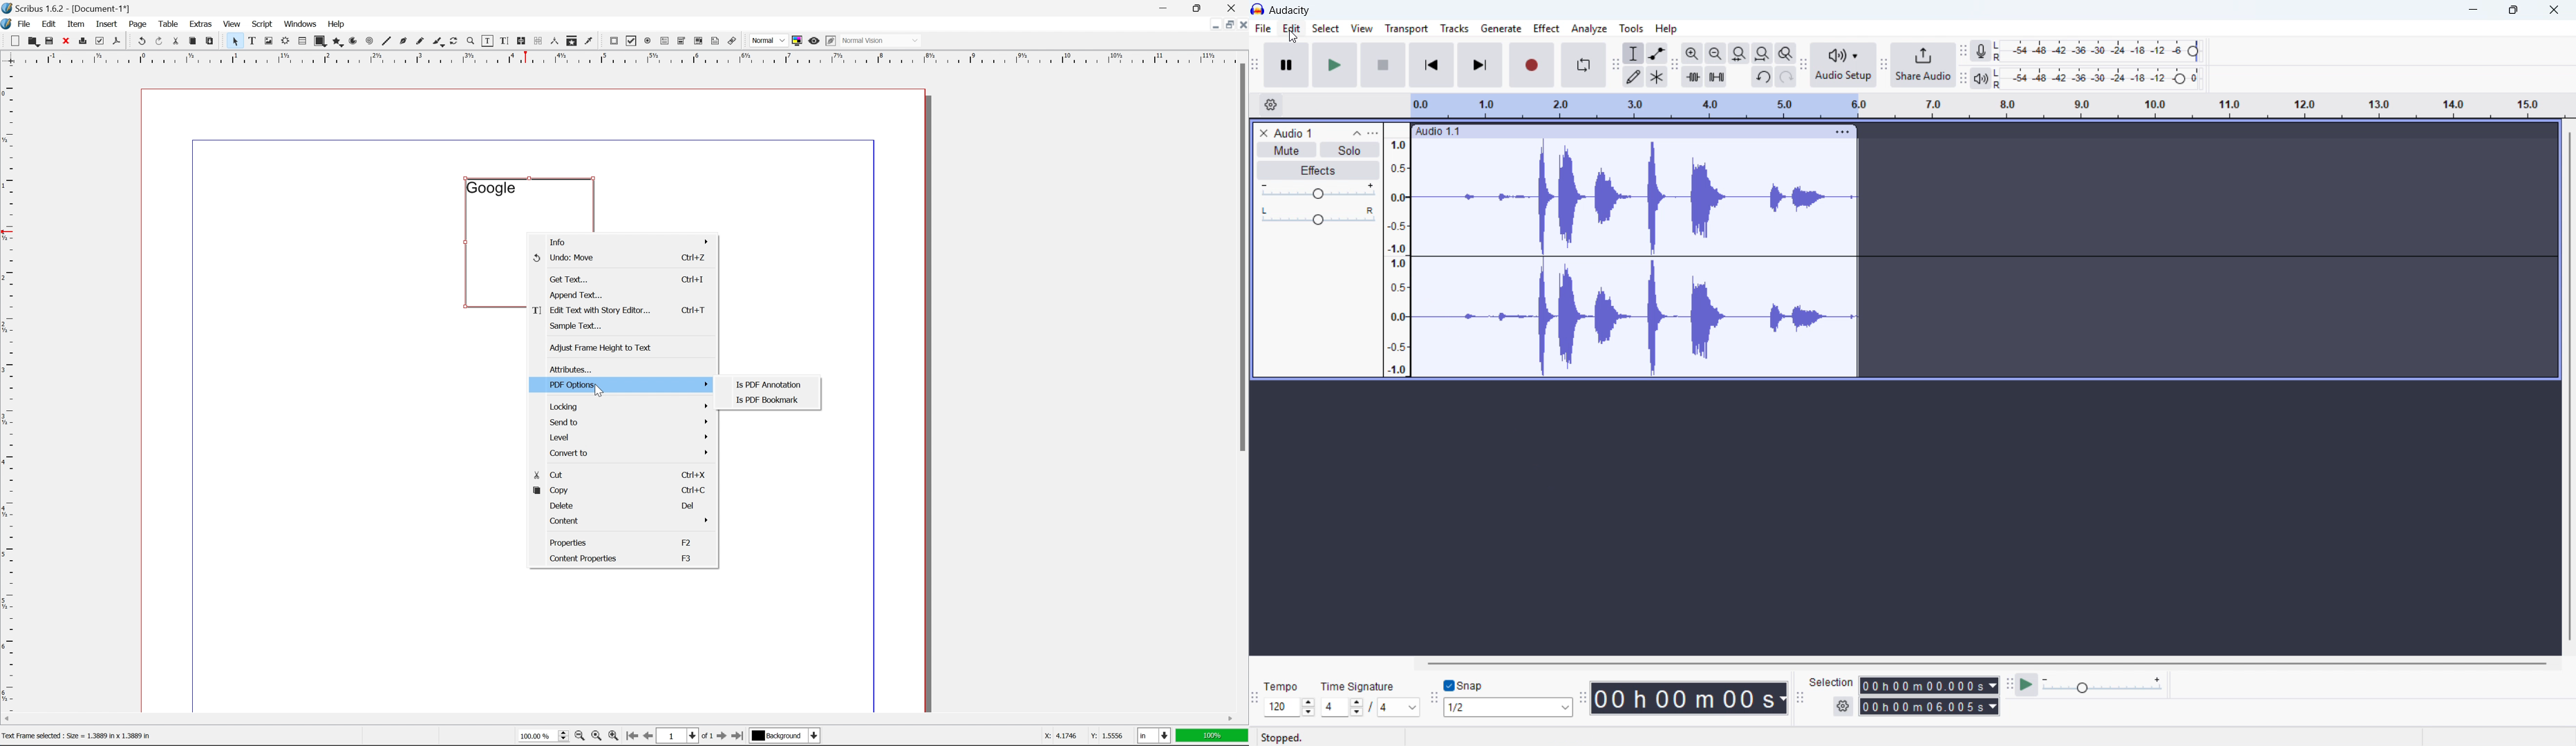  What do you see at coordinates (138, 23) in the screenshot?
I see `page` at bounding box center [138, 23].